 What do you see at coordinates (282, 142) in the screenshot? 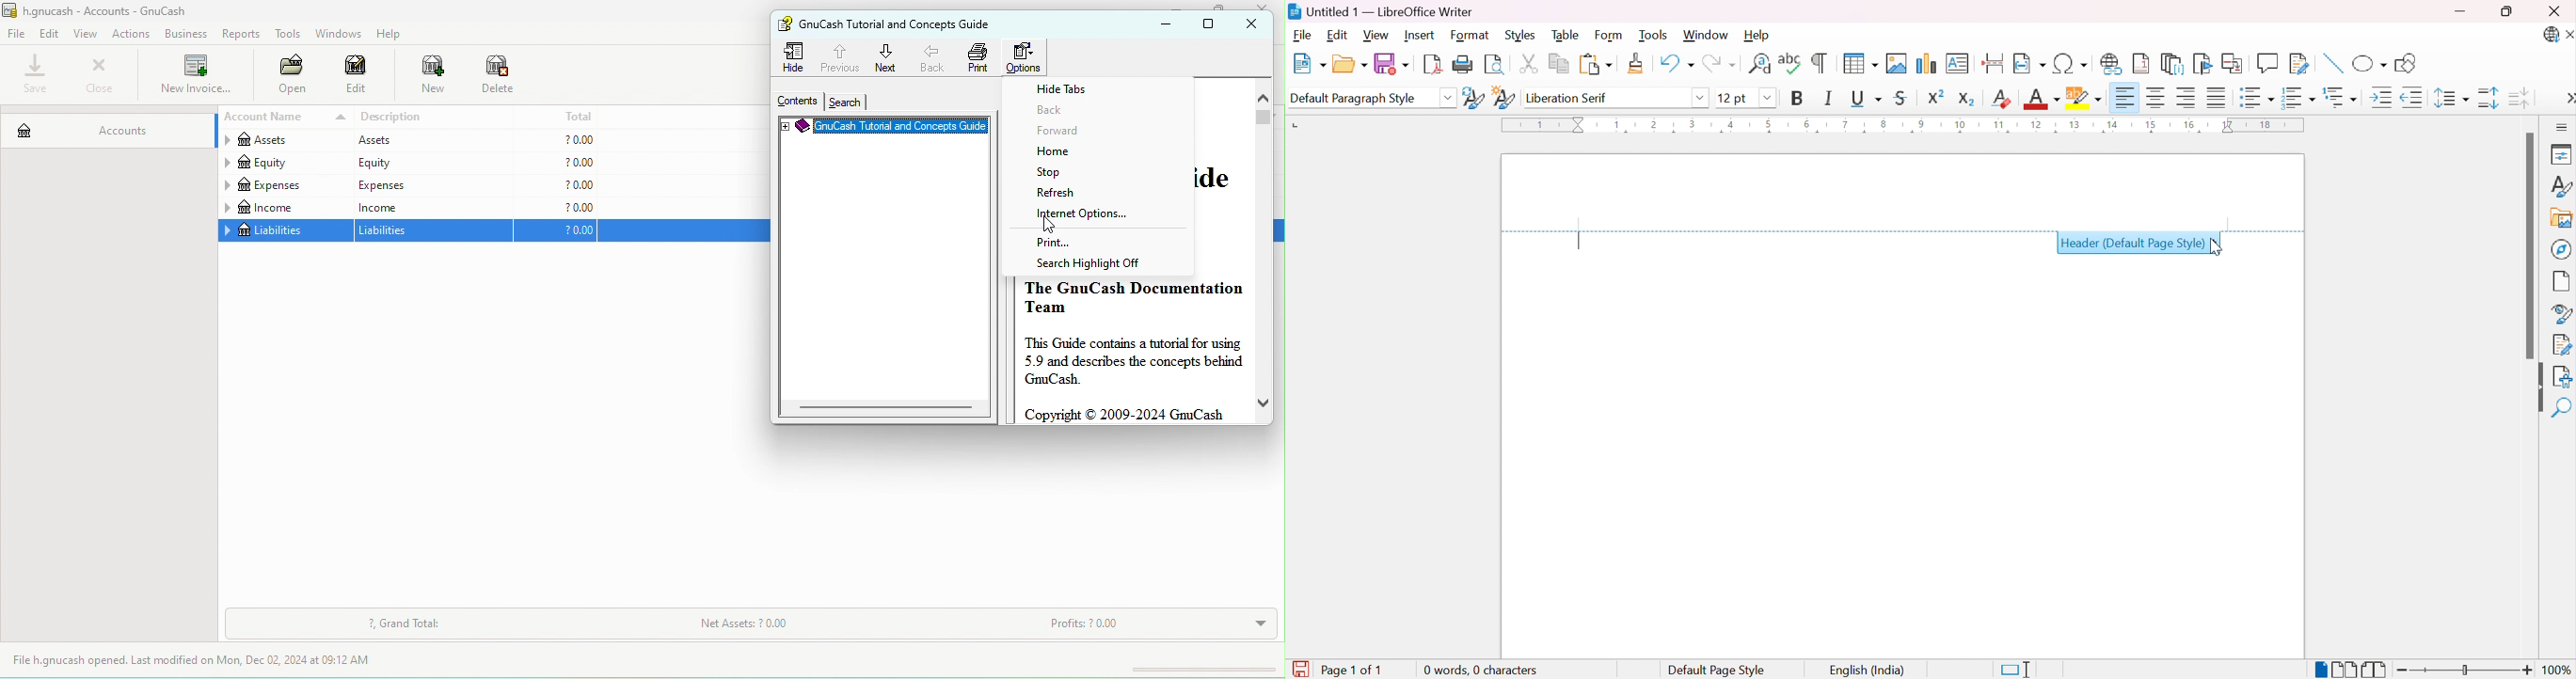
I see `assets` at bounding box center [282, 142].